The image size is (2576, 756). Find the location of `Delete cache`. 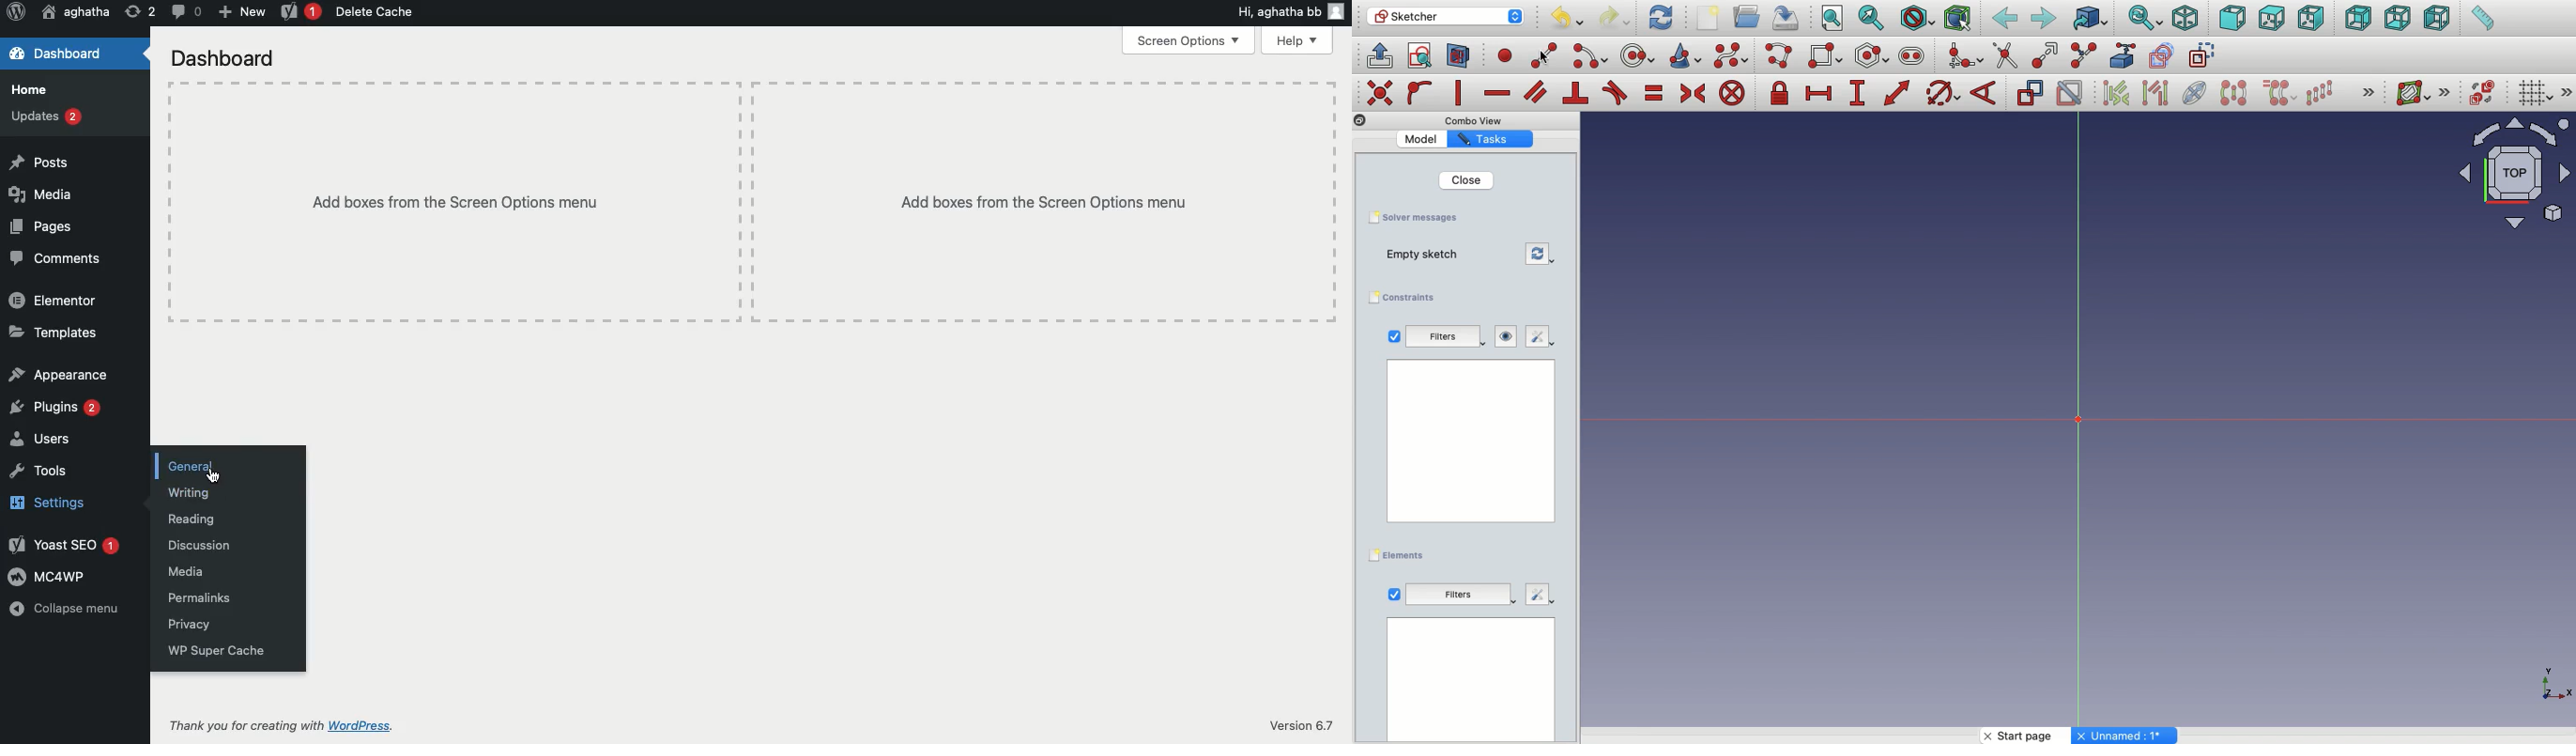

Delete cache is located at coordinates (372, 11).